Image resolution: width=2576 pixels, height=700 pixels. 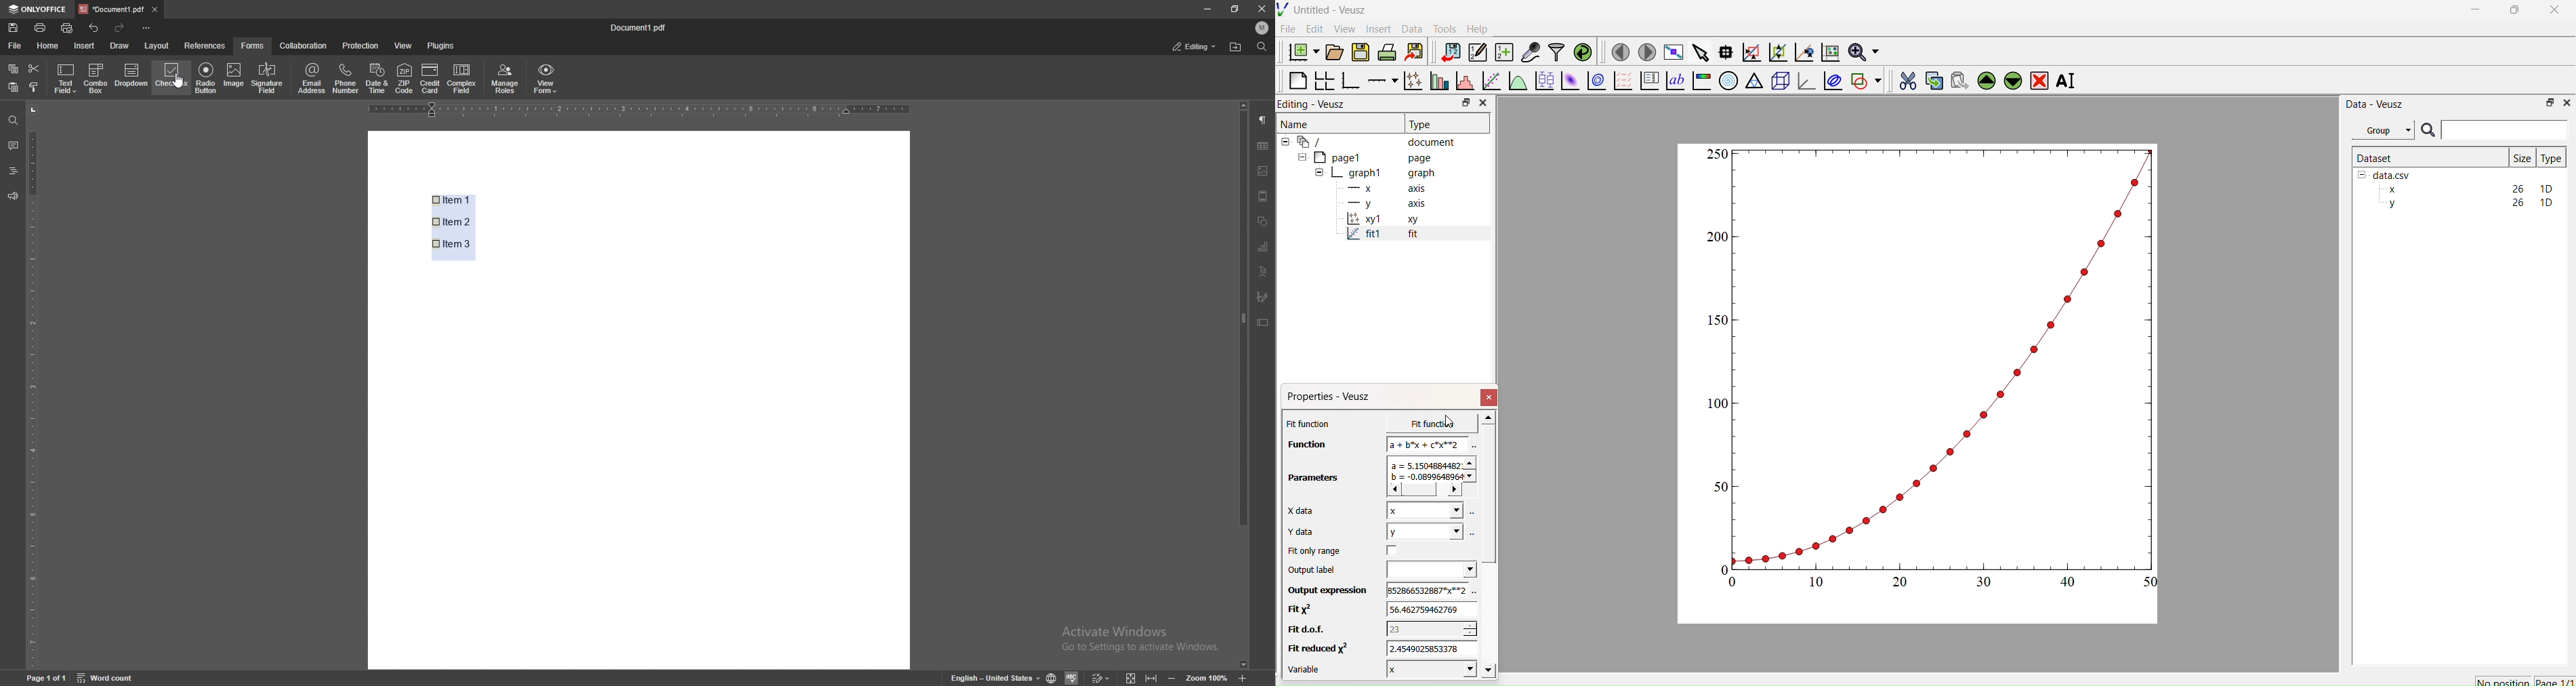 What do you see at coordinates (1264, 272) in the screenshot?
I see `text art` at bounding box center [1264, 272].